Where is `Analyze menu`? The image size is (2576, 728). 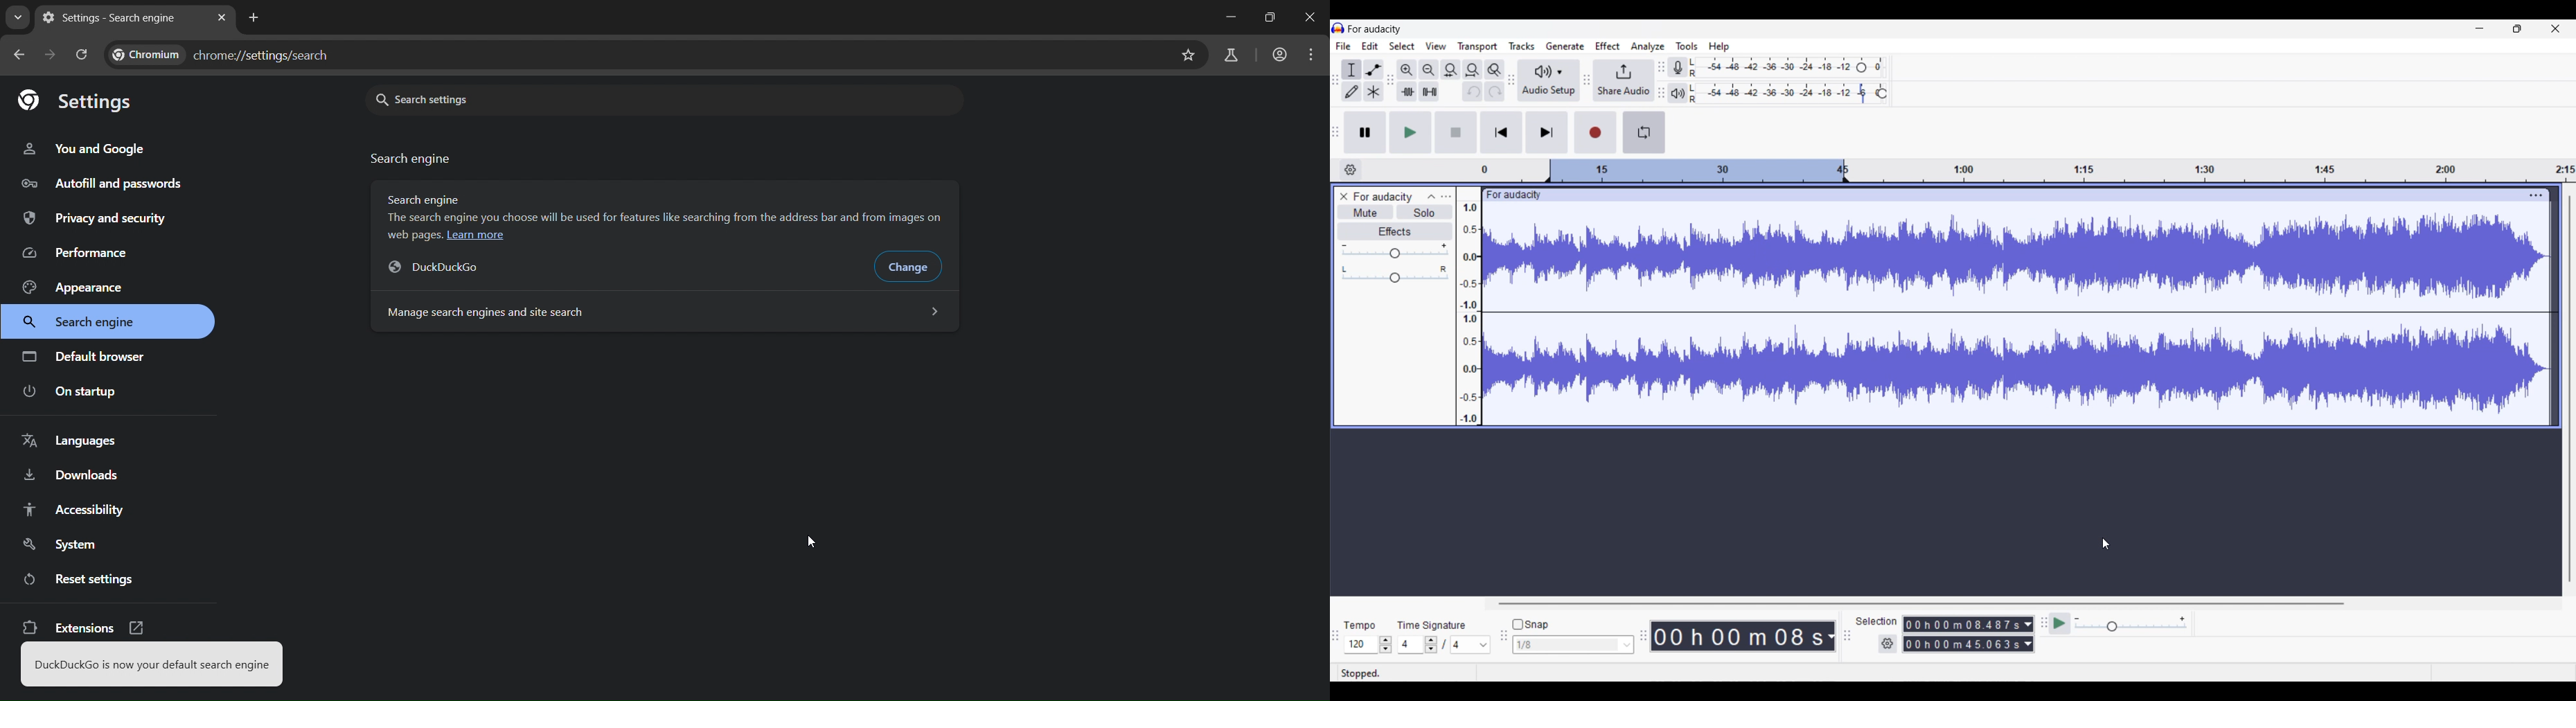 Analyze menu is located at coordinates (1648, 47).